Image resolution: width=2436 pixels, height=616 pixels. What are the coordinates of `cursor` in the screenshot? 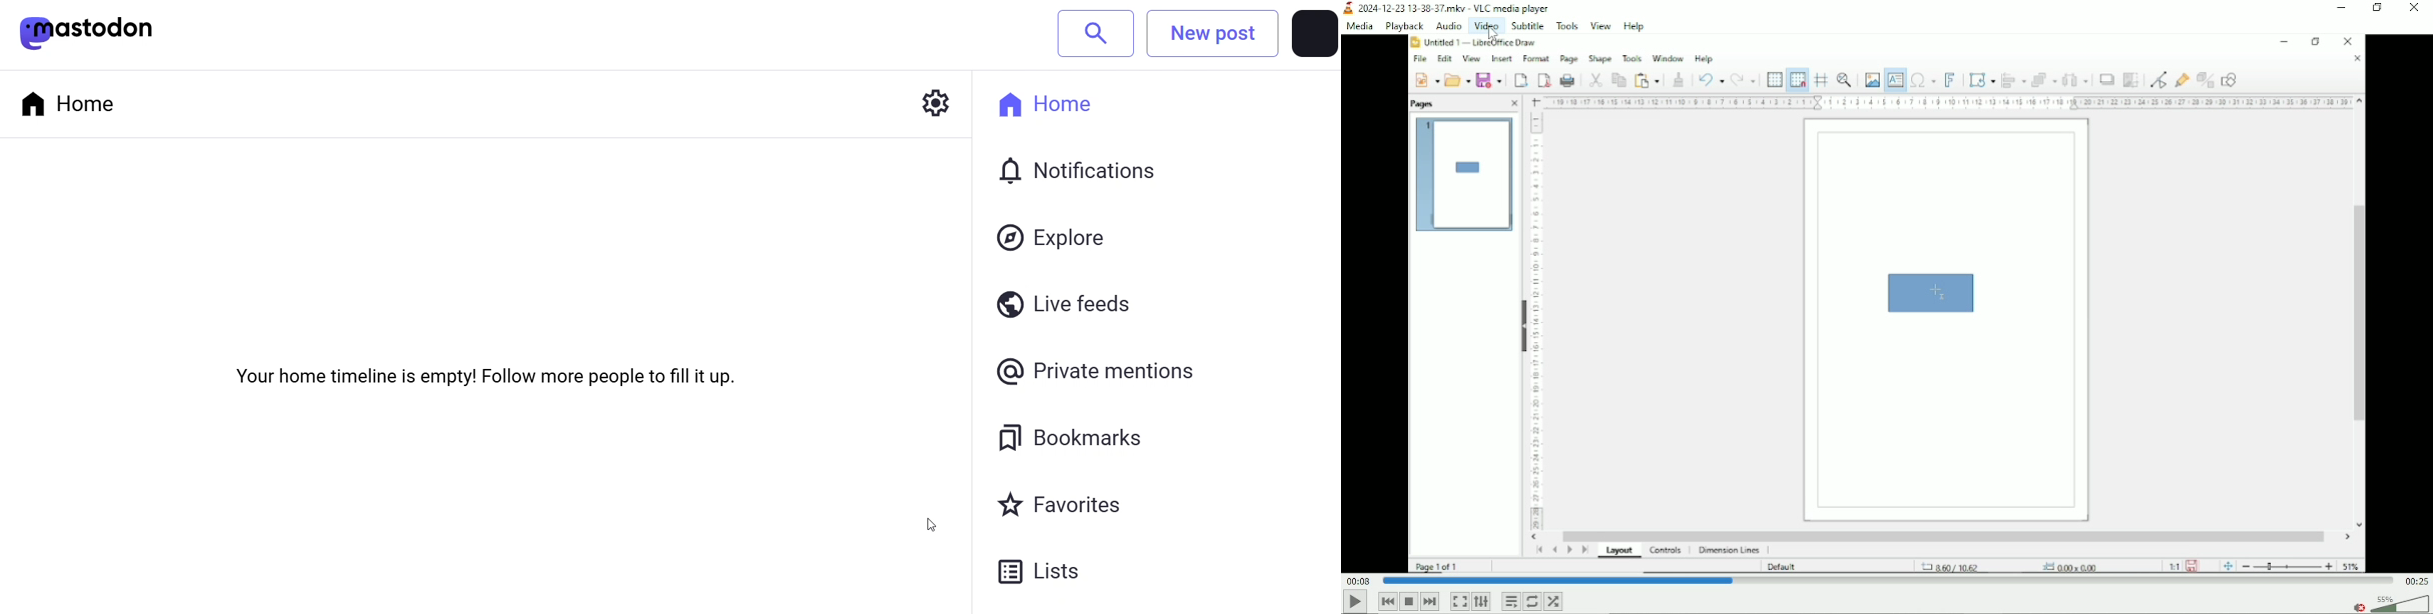 It's located at (927, 524).